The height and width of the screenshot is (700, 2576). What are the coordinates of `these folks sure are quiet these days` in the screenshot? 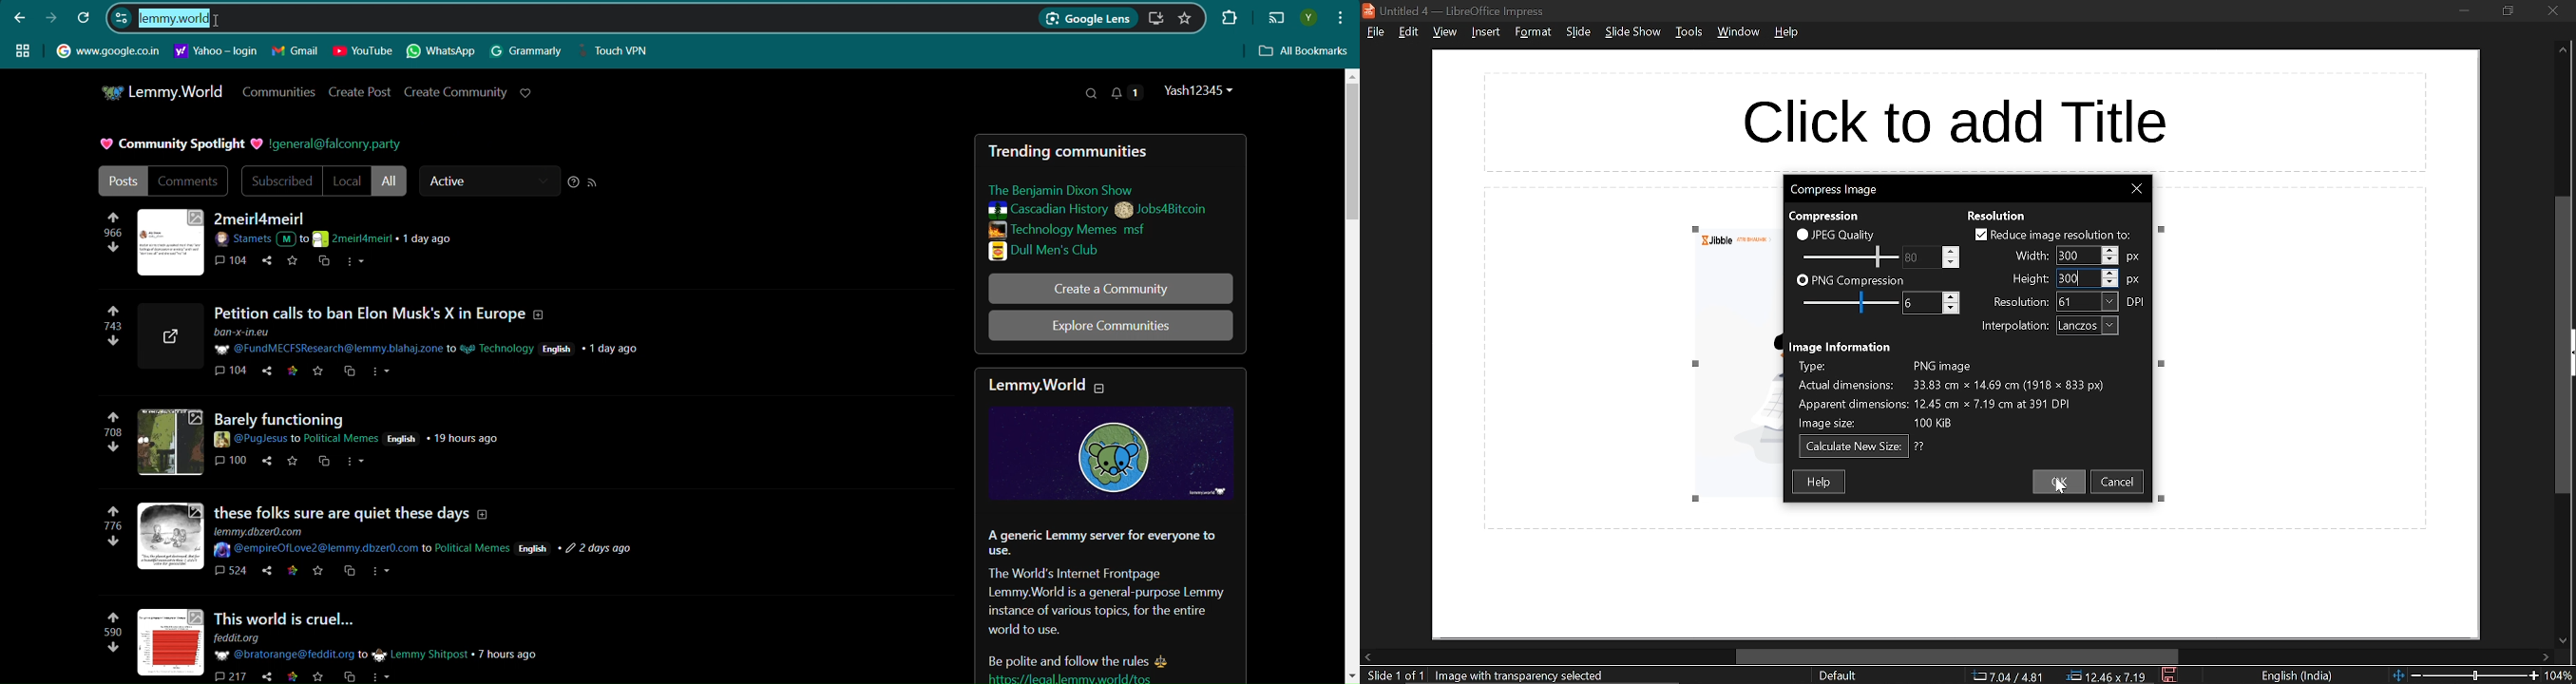 It's located at (357, 506).